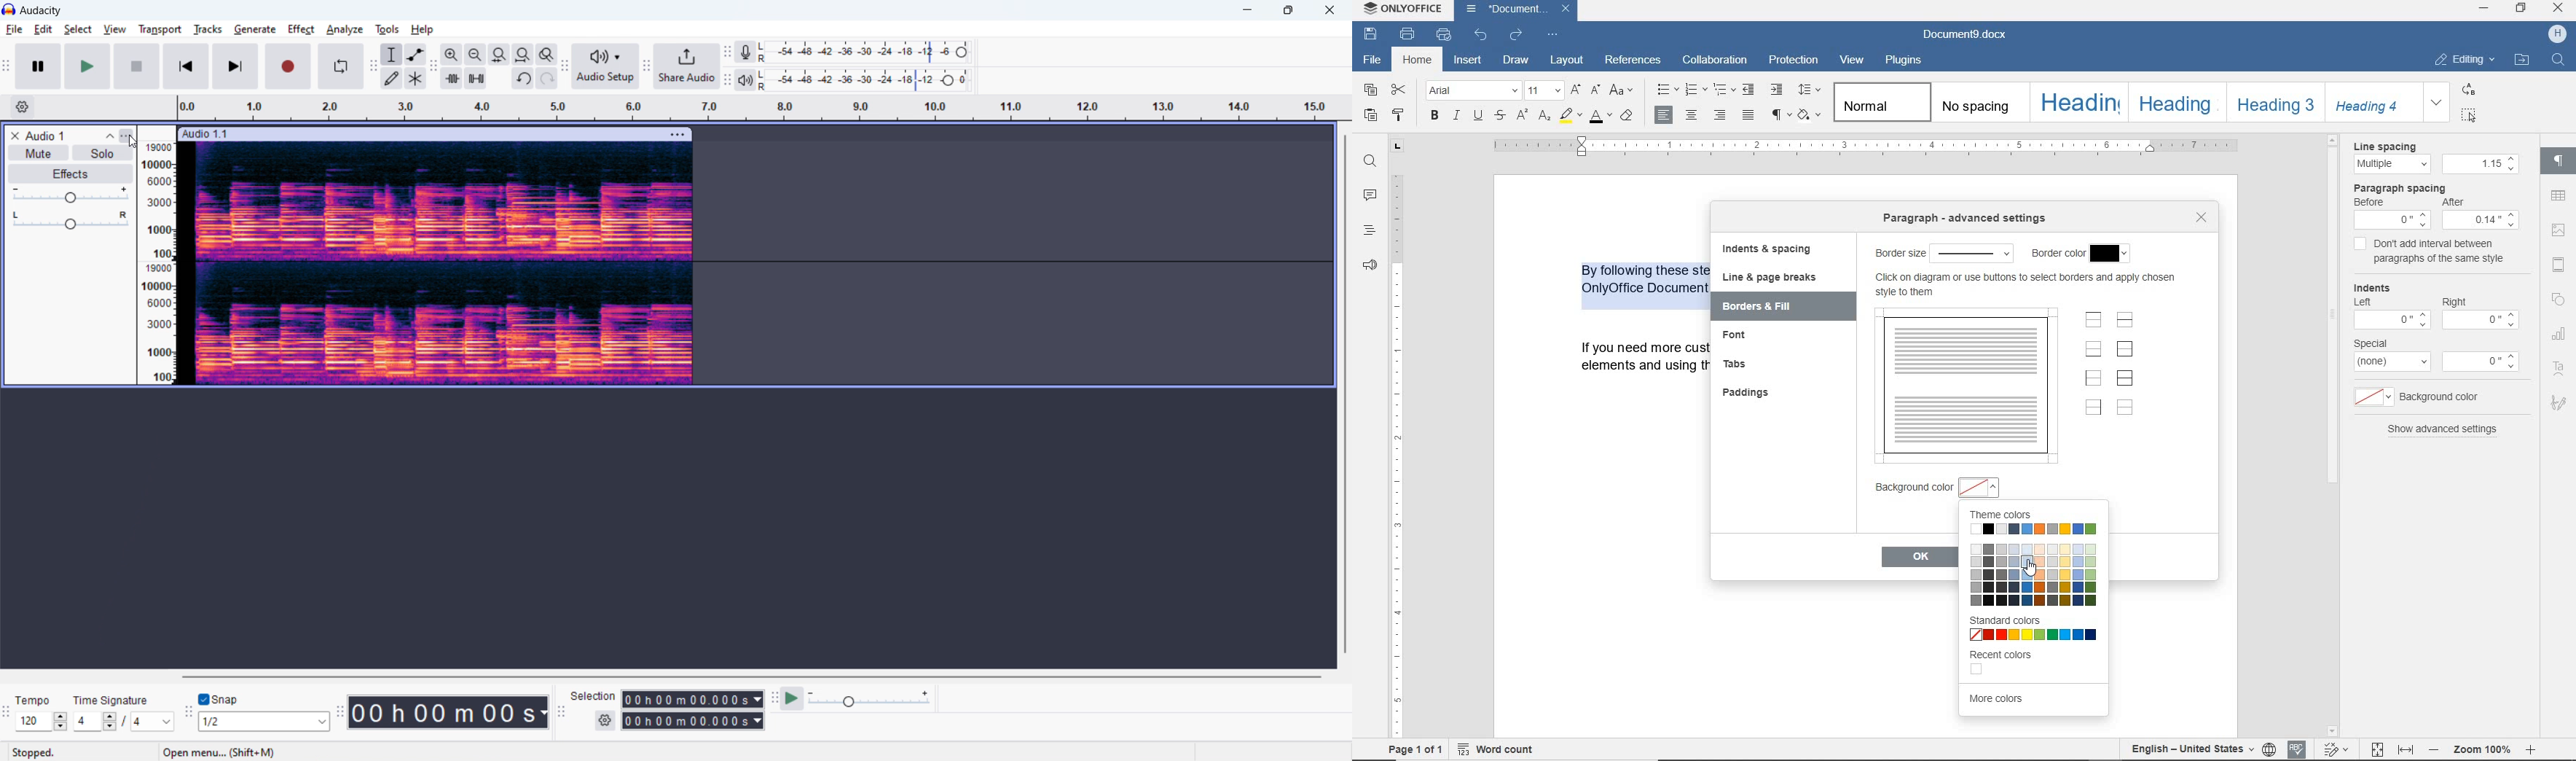  Describe the element at coordinates (1246, 11) in the screenshot. I see `minimize` at that location.